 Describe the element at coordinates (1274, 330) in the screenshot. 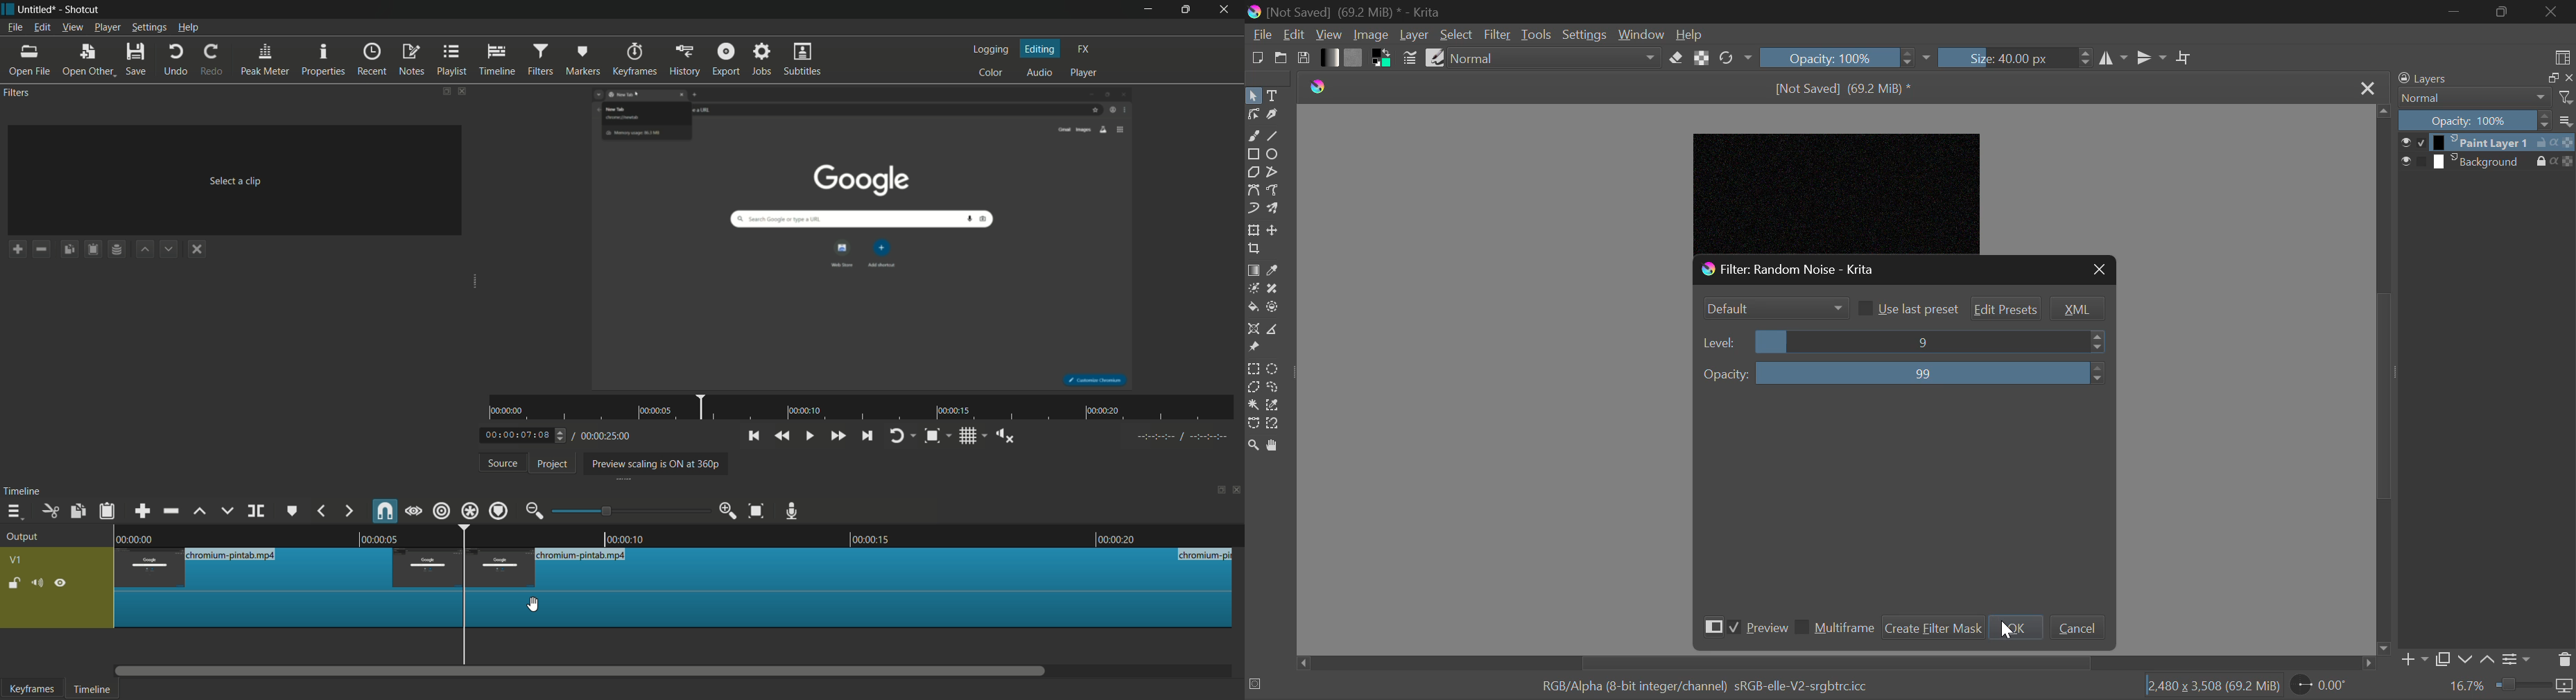

I see `Measurement` at that location.